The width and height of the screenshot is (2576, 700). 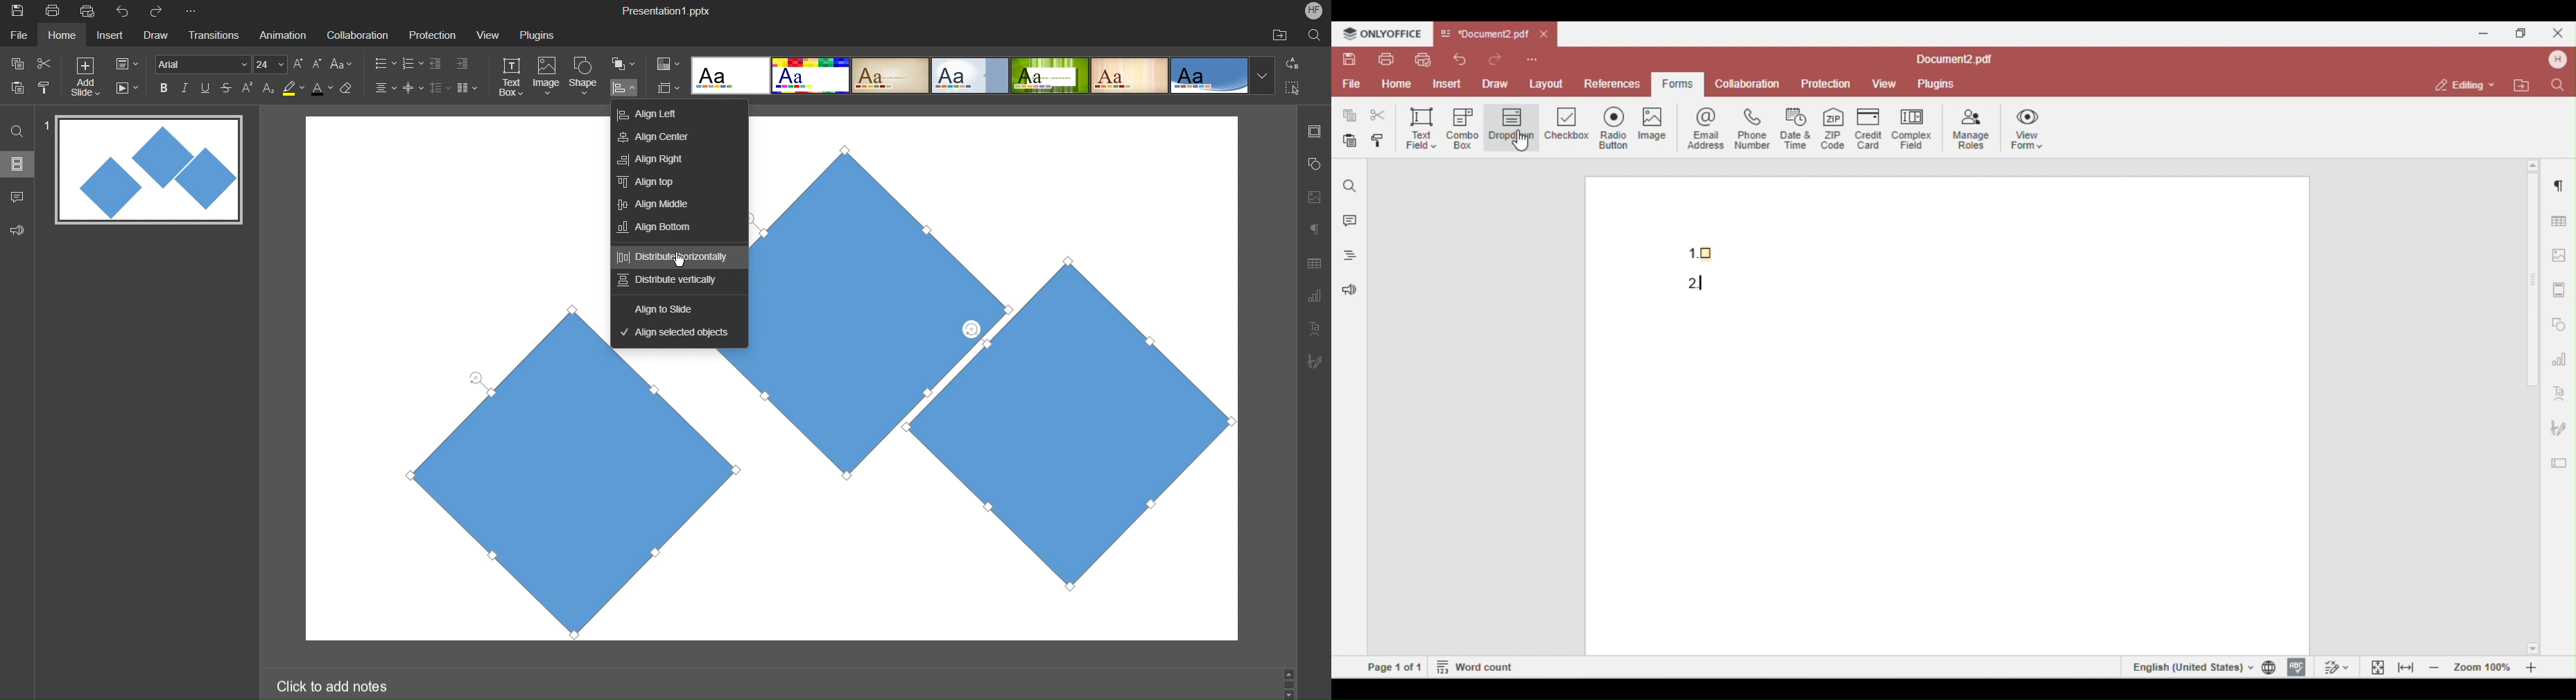 I want to click on Font Case Settings, so click(x=342, y=63).